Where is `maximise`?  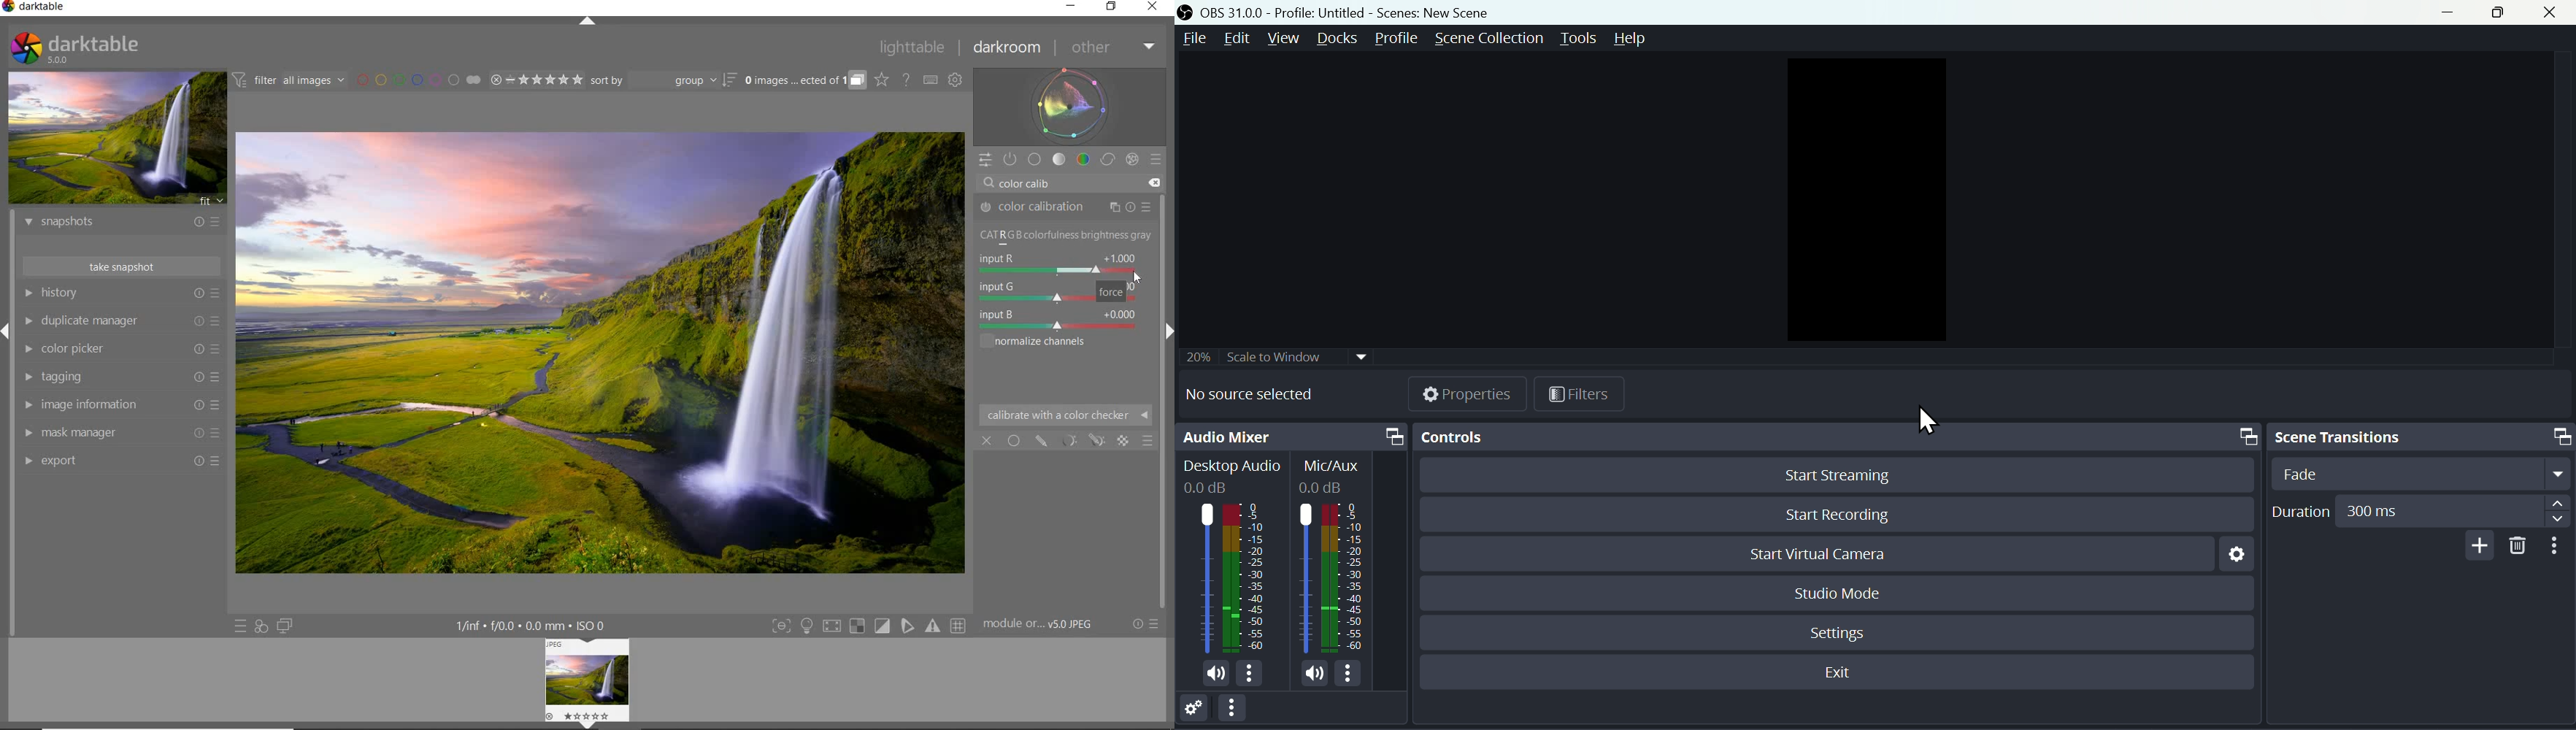
maximise is located at coordinates (2504, 13).